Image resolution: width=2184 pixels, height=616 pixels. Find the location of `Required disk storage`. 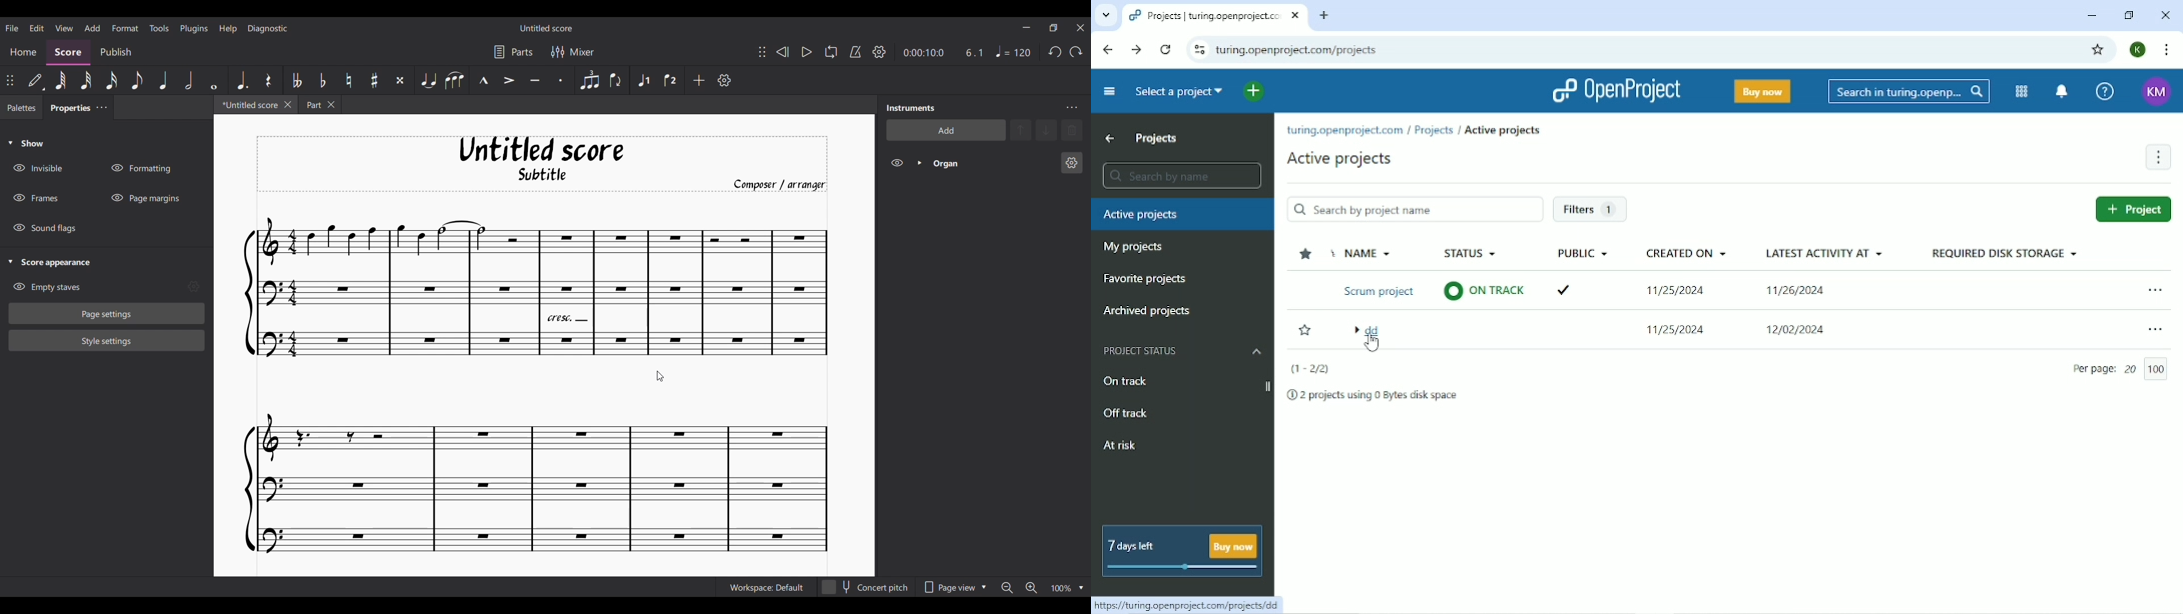

Required disk storage is located at coordinates (2000, 254).